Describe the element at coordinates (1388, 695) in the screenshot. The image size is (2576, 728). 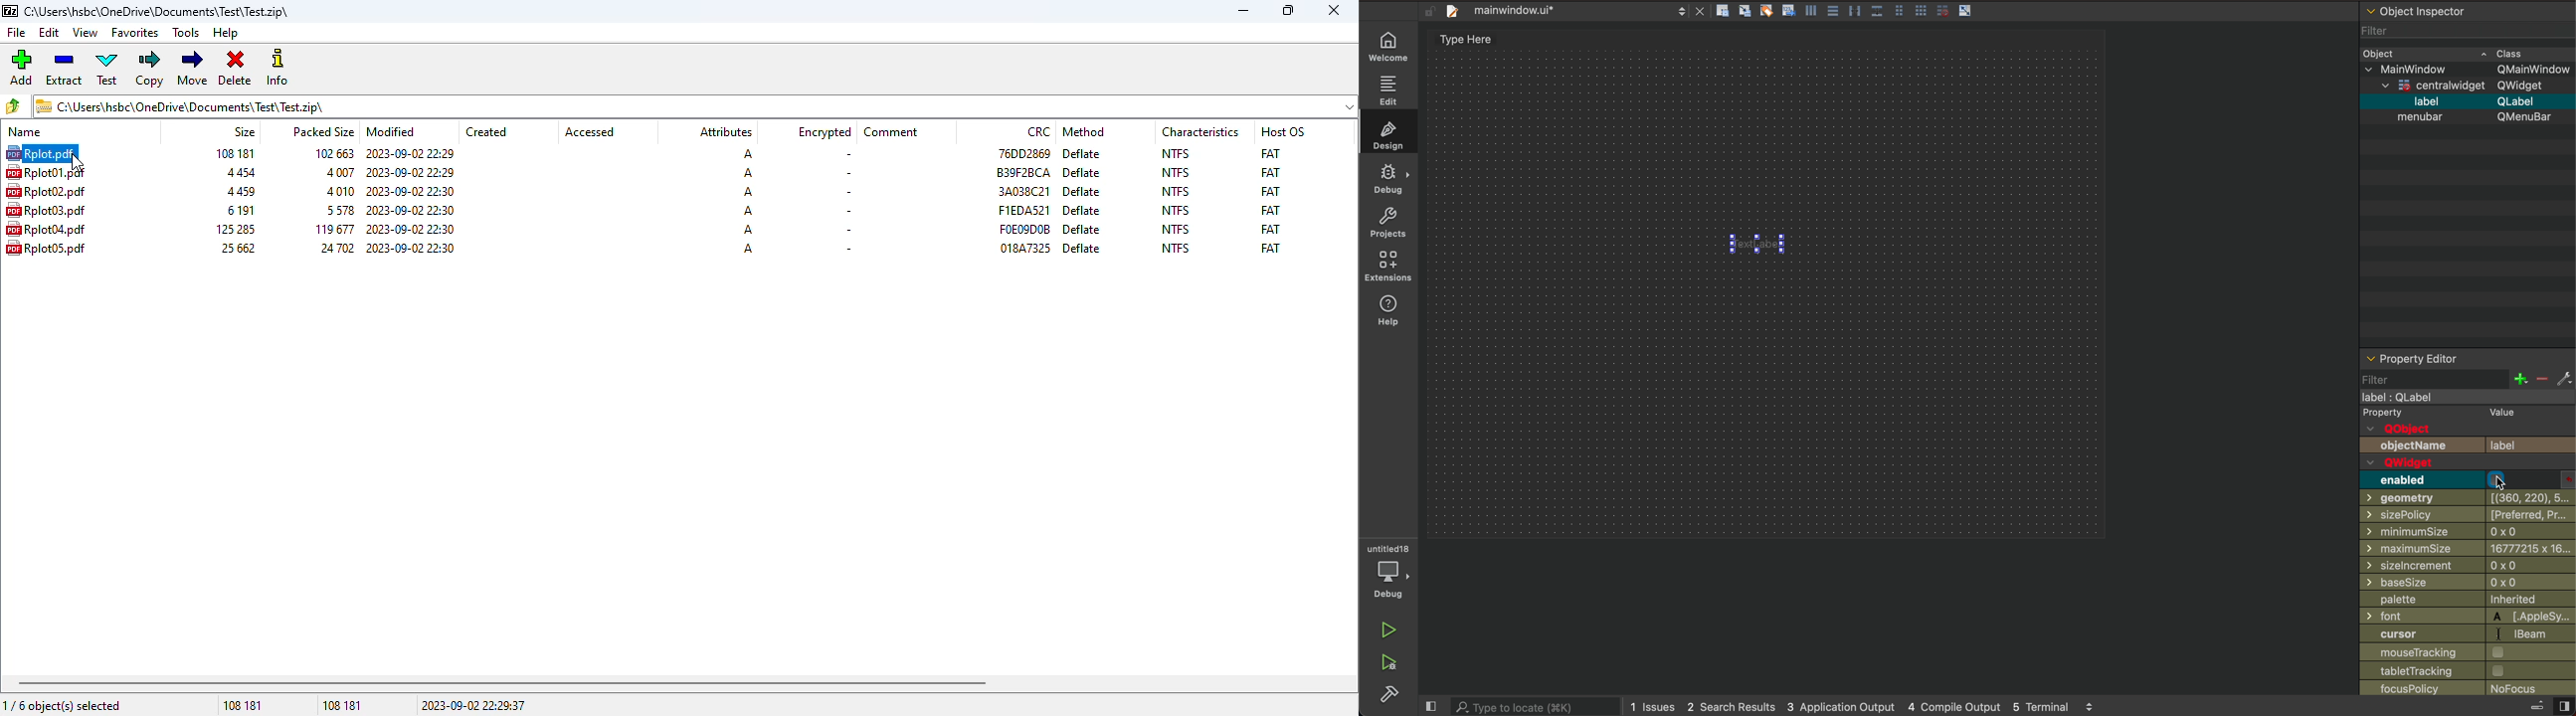
I see `build` at that location.